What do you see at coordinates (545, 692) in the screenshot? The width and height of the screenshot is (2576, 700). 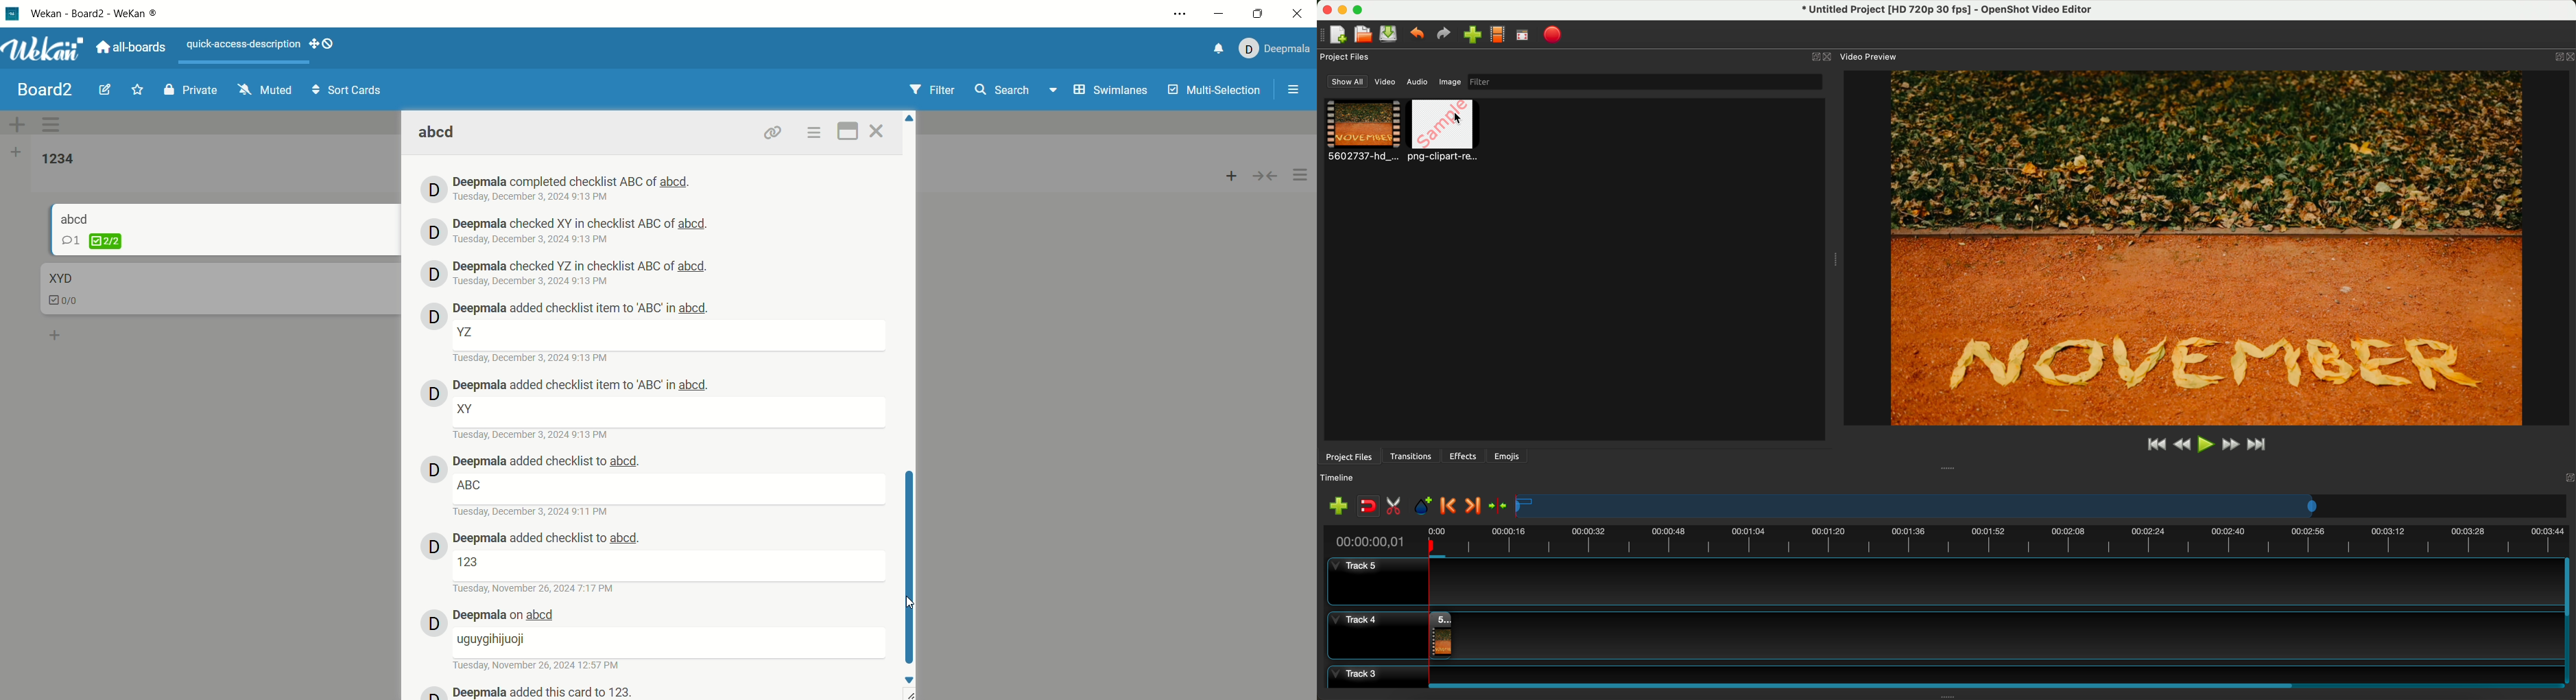 I see `deepmala history` at bounding box center [545, 692].